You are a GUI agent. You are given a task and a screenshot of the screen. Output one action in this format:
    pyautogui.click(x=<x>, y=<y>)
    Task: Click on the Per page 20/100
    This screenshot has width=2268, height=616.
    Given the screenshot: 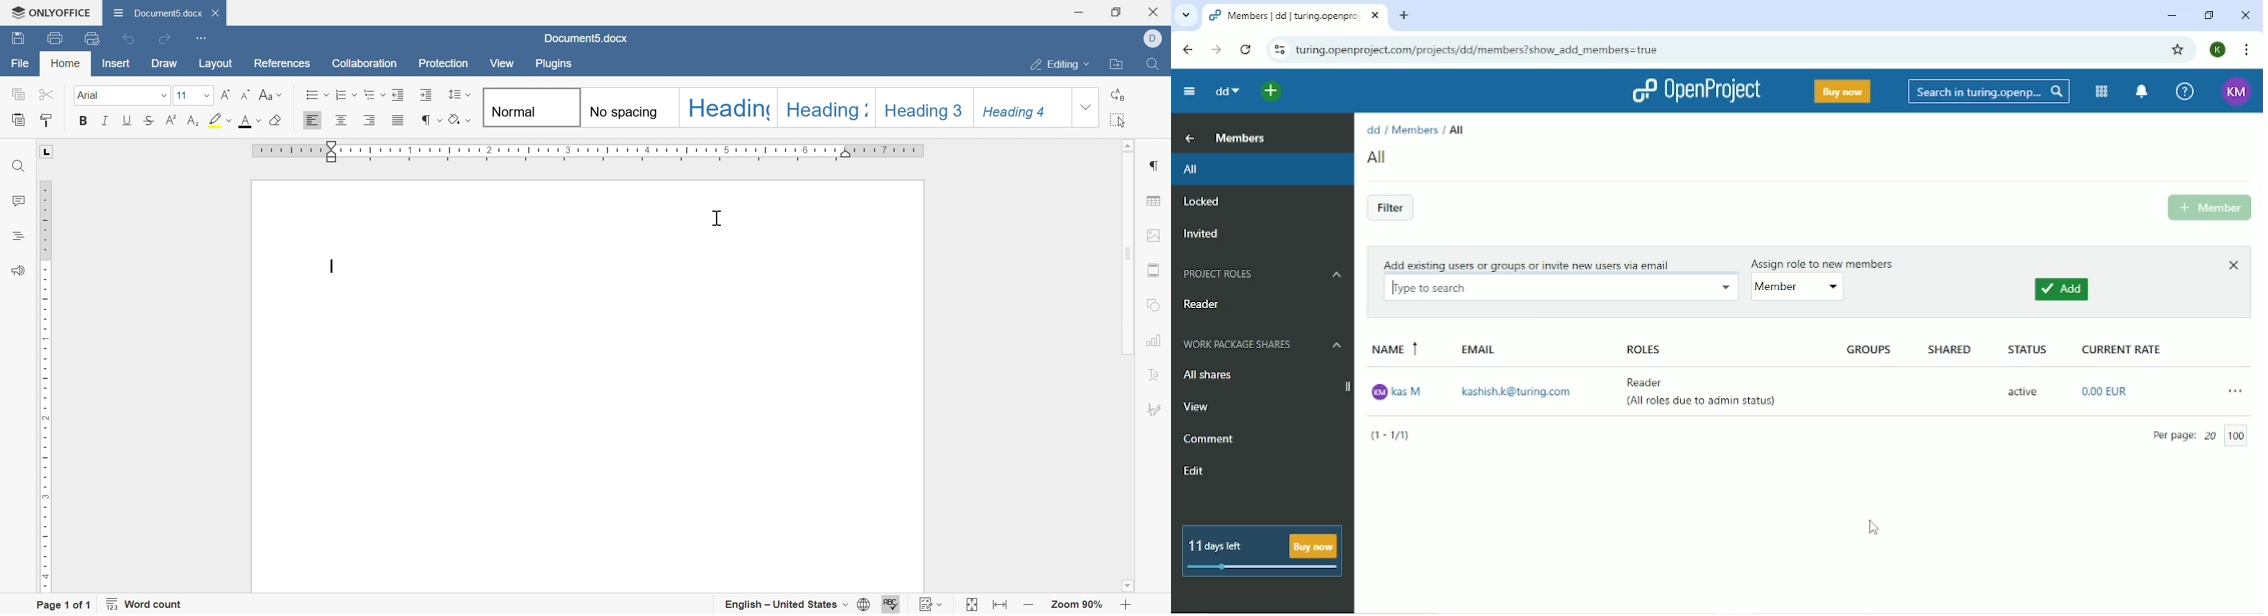 What is the action you would take?
    pyautogui.click(x=2203, y=436)
    